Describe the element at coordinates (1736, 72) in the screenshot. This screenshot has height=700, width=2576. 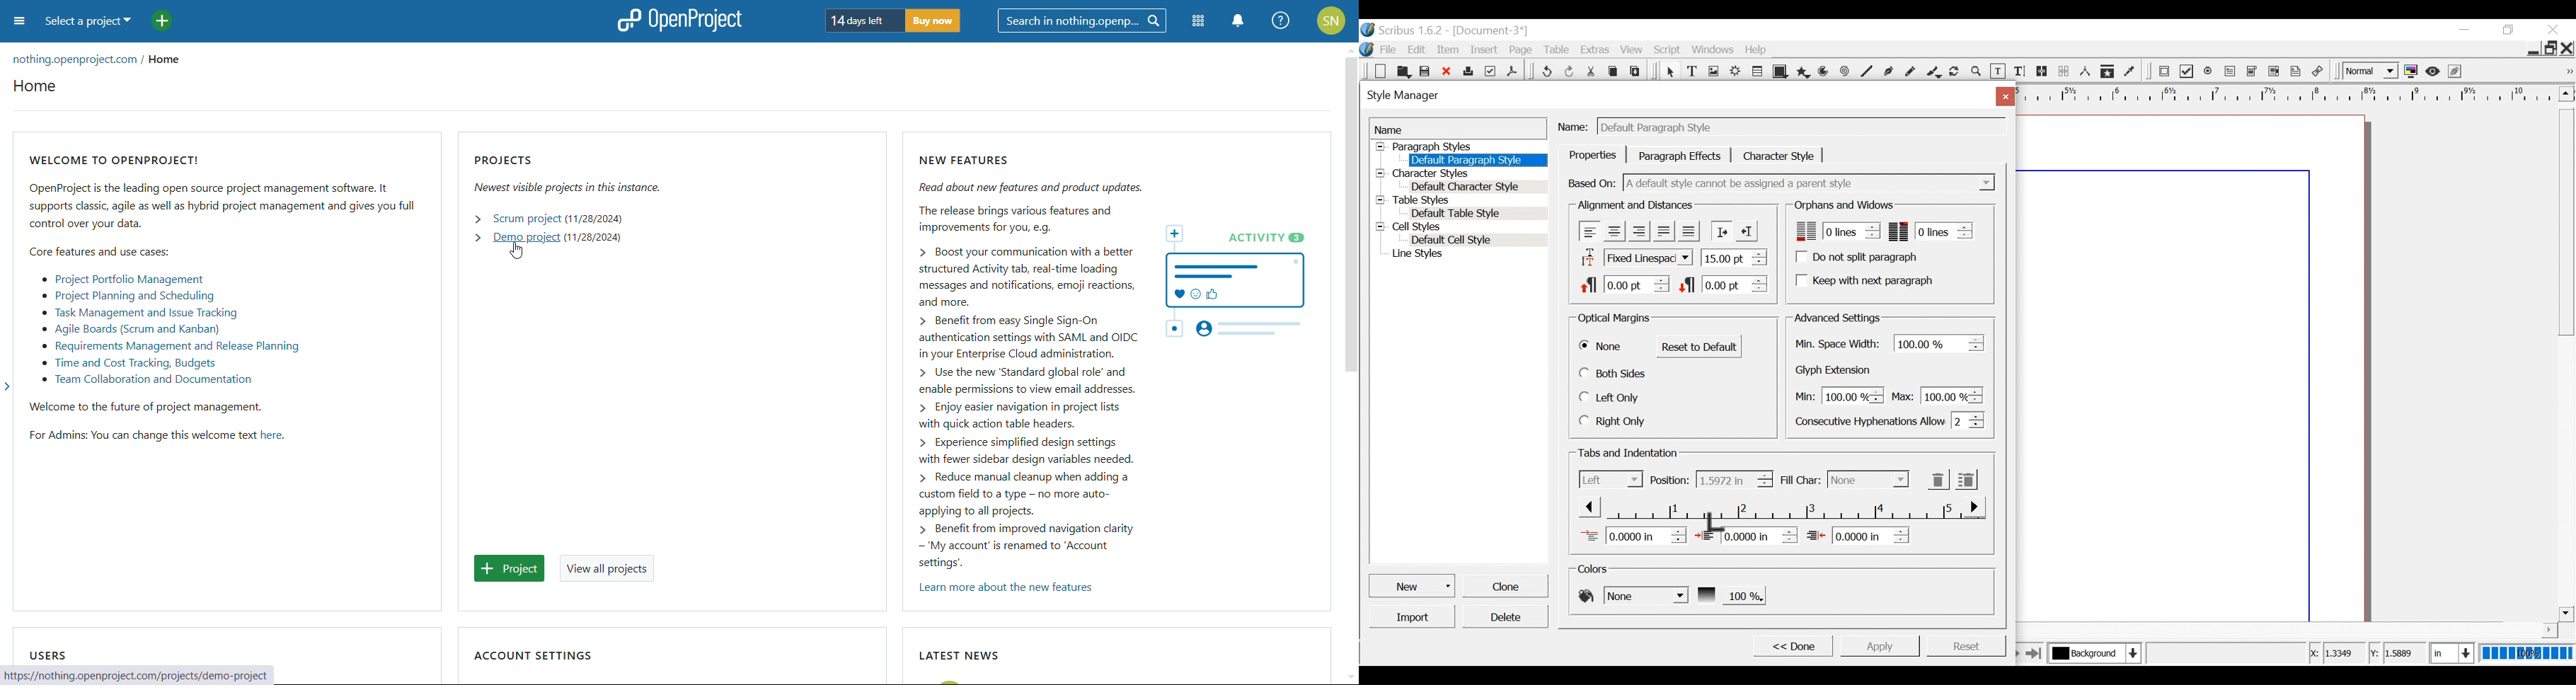
I see `Render frame` at that location.